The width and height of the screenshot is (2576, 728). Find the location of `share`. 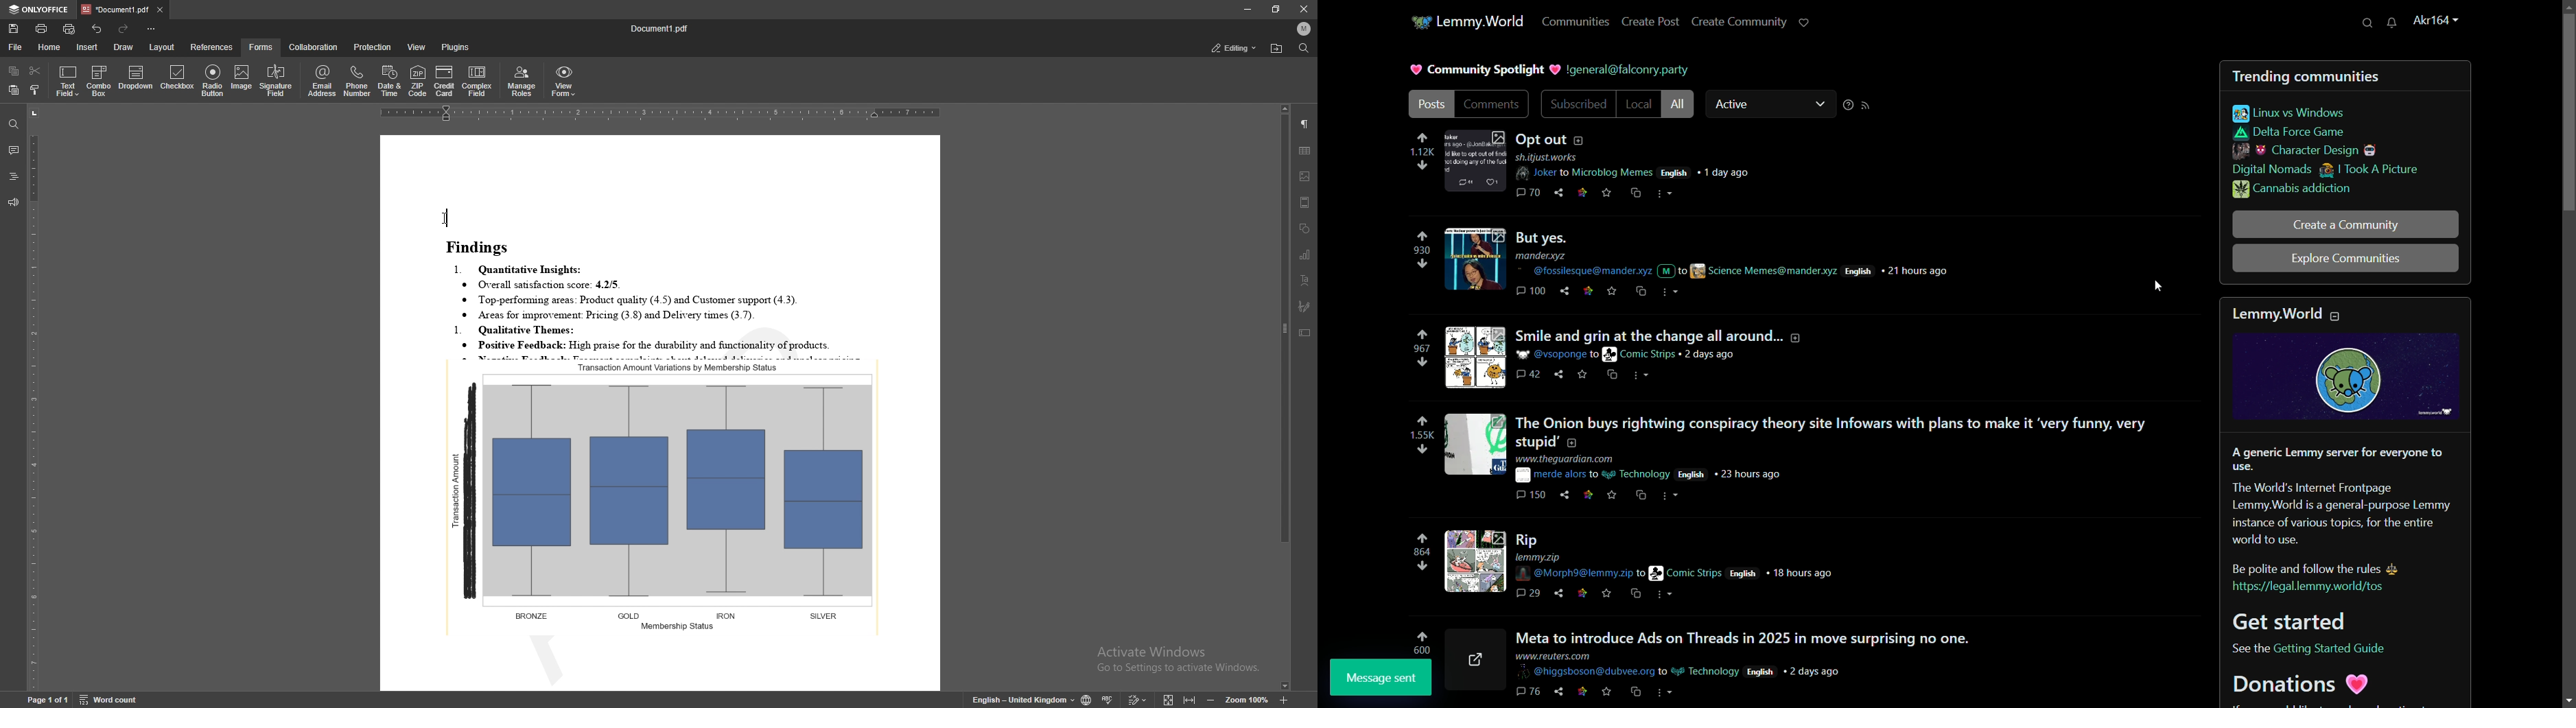

share is located at coordinates (1557, 374).